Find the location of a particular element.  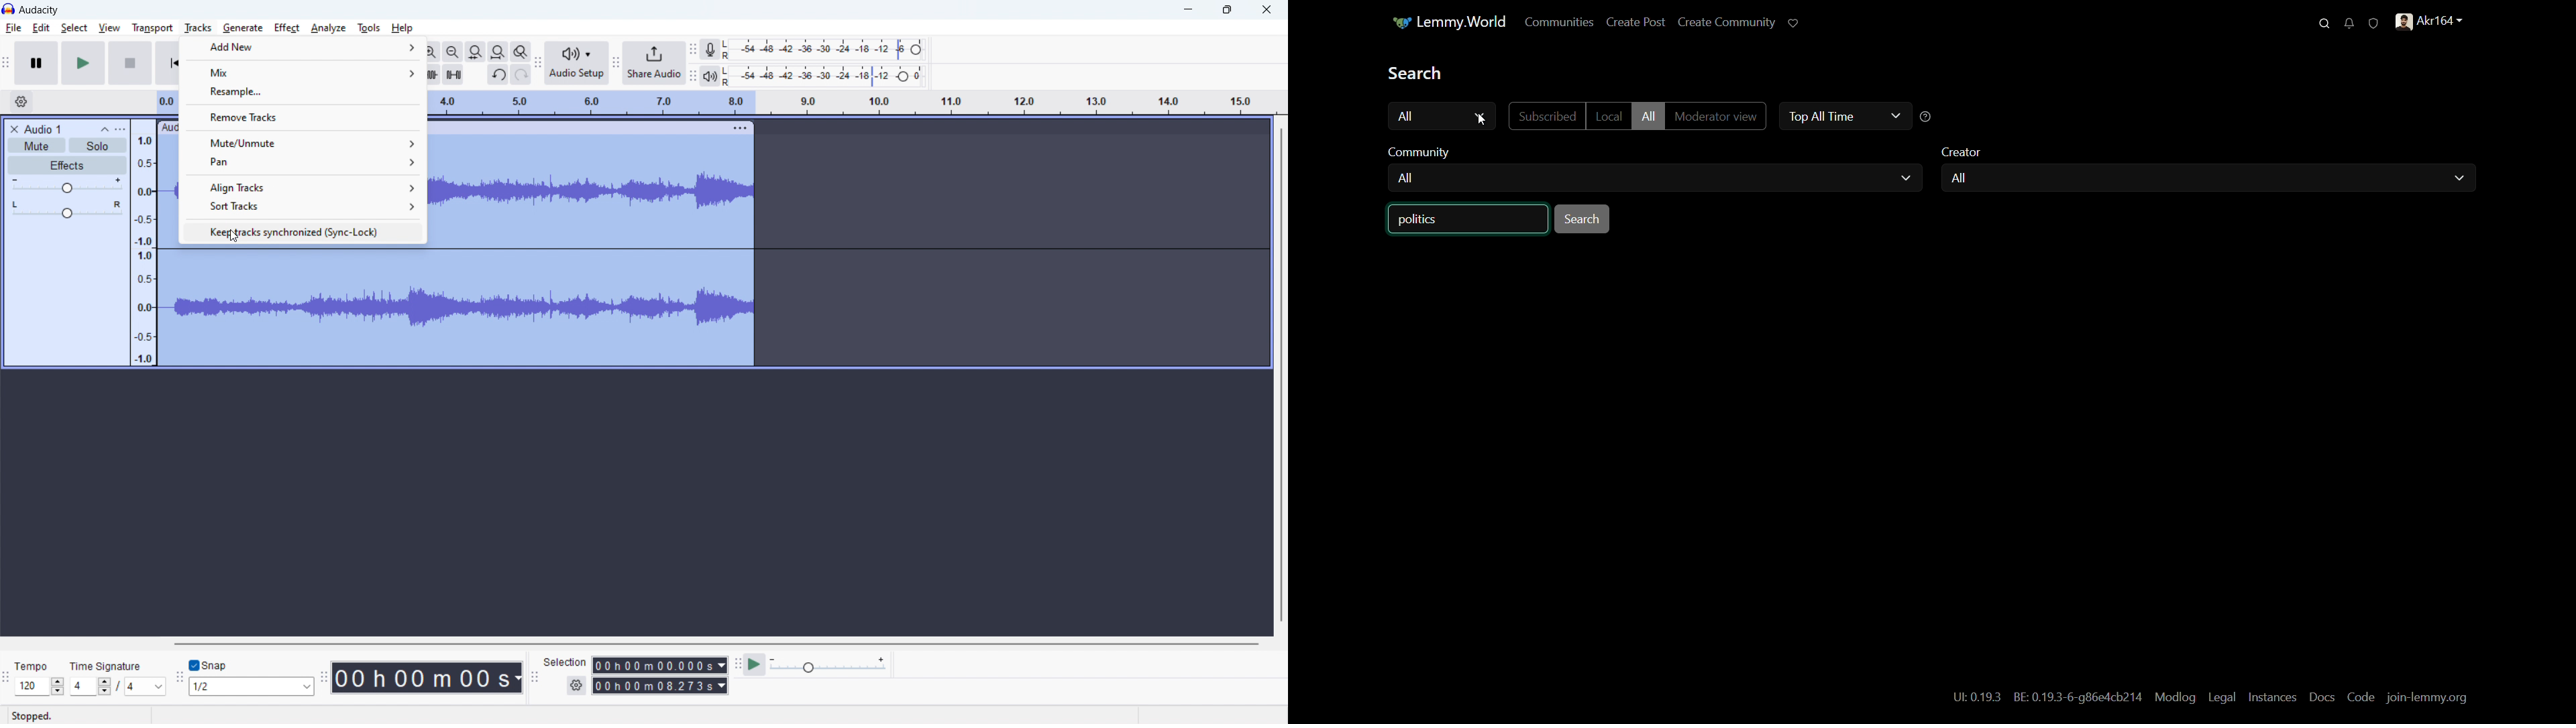

time toolbar is located at coordinates (323, 678).